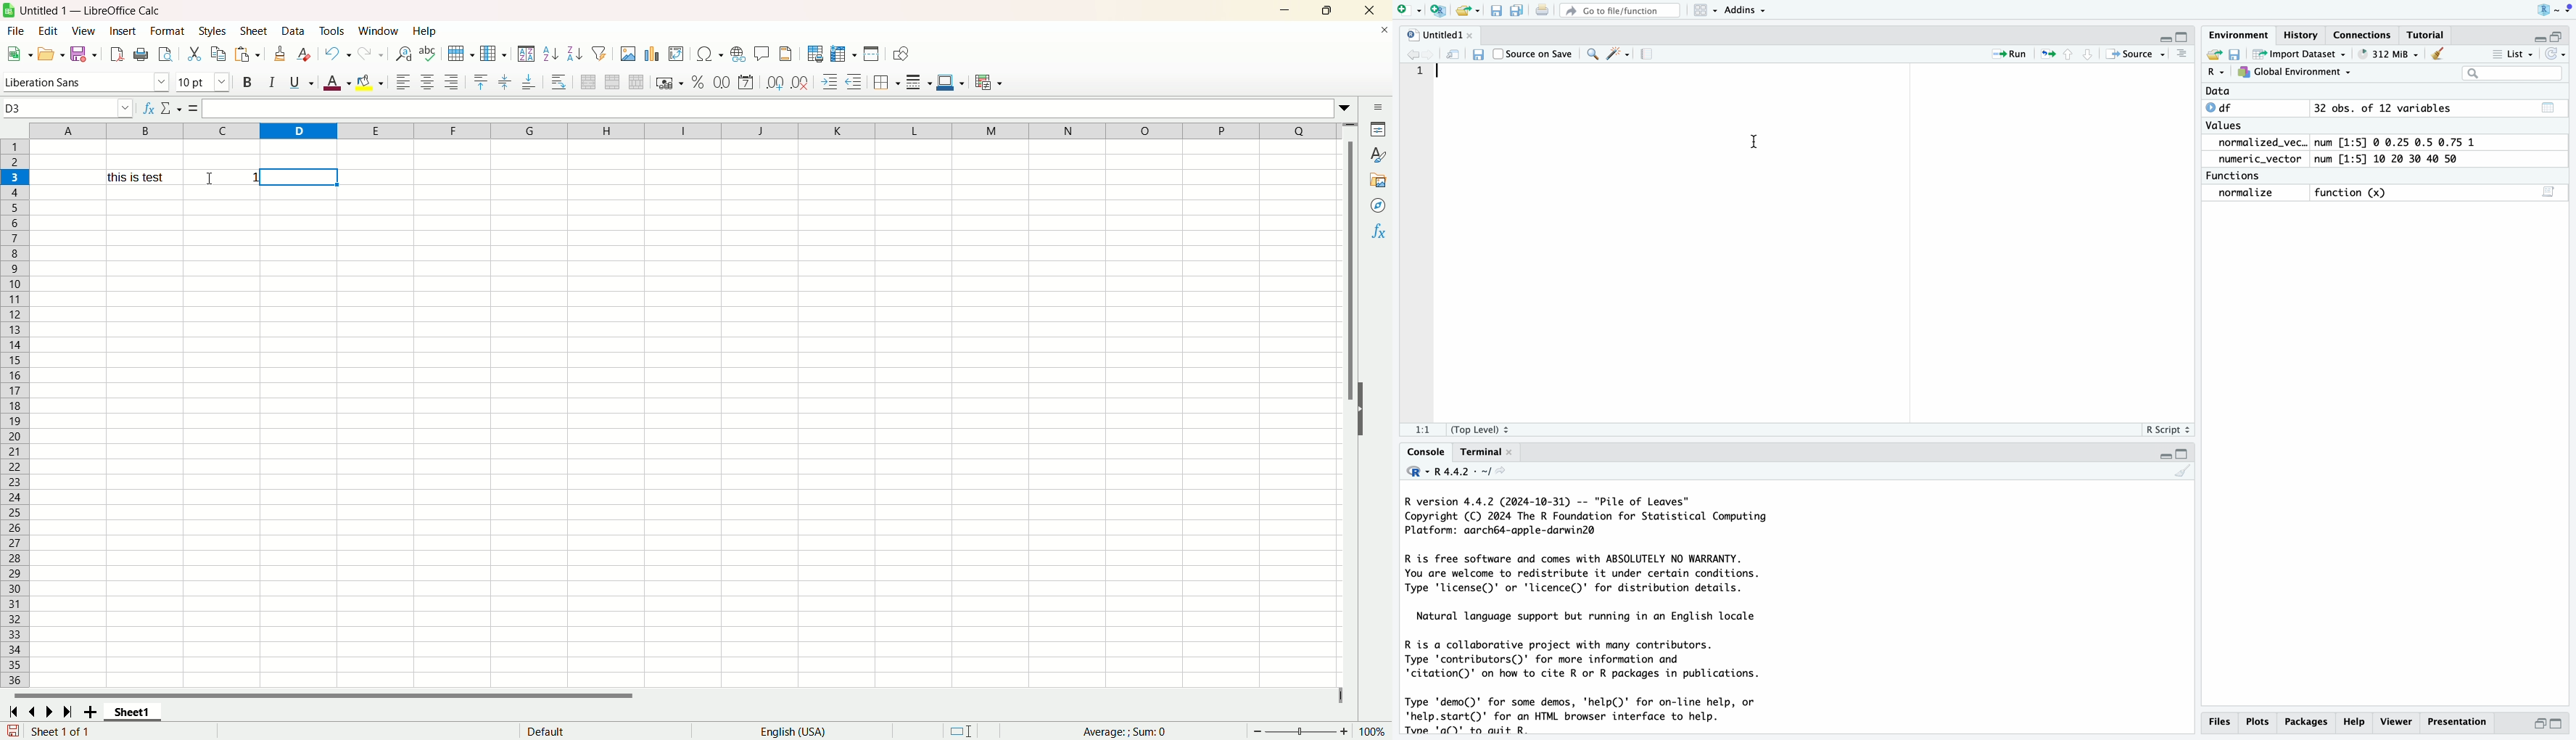 This screenshot has width=2576, height=756. Describe the element at coordinates (93, 713) in the screenshot. I see `new sheet` at that location.